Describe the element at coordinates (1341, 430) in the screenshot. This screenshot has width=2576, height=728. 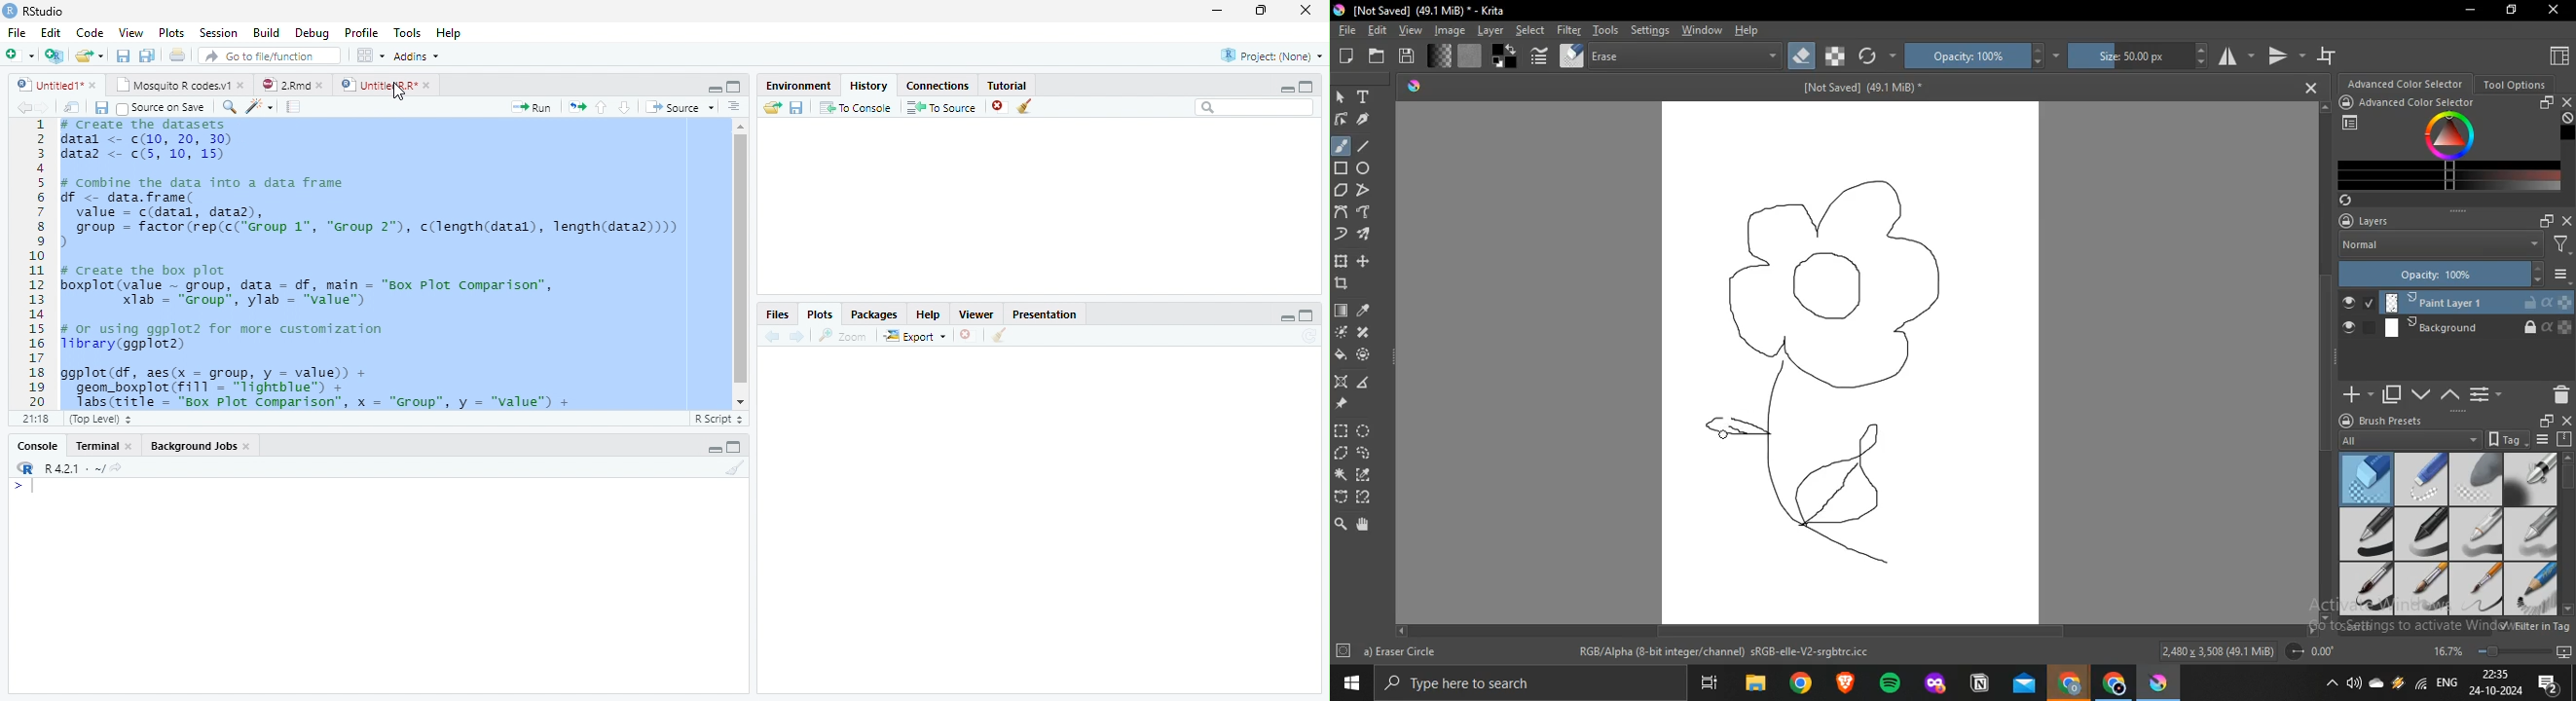
I see `rectange selection tool` at that location.